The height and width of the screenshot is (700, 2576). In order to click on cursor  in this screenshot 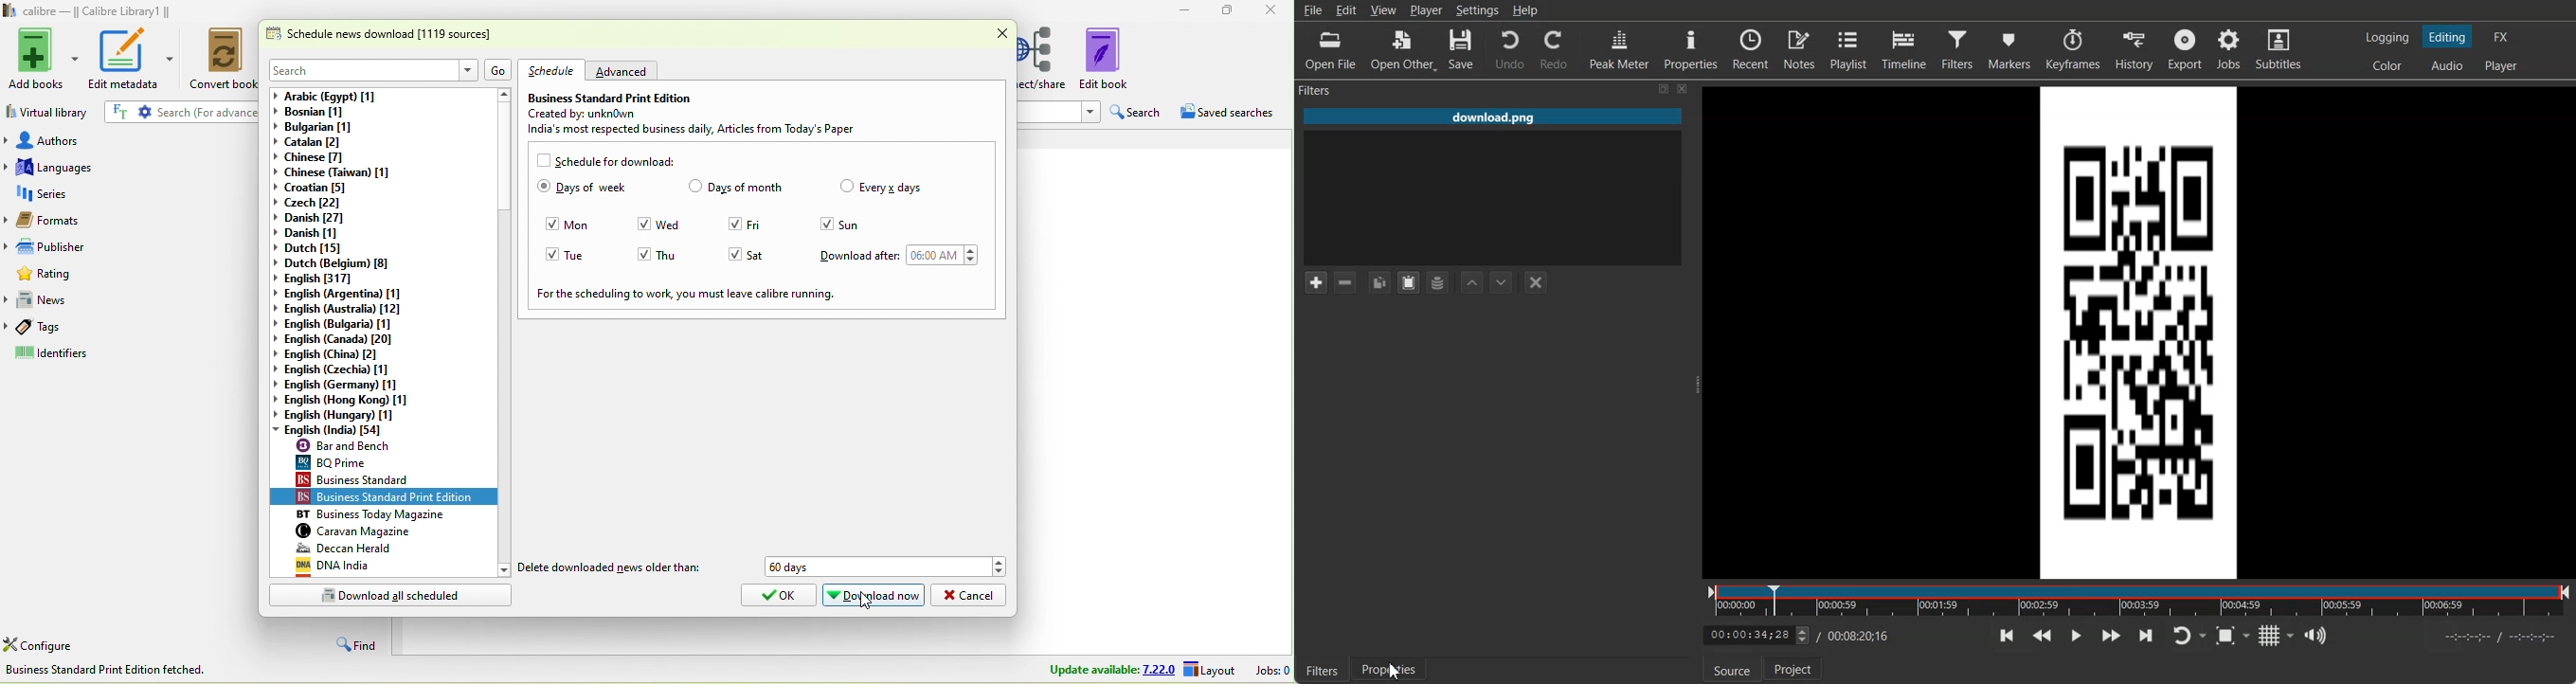, I will do `click(869, 607)`.